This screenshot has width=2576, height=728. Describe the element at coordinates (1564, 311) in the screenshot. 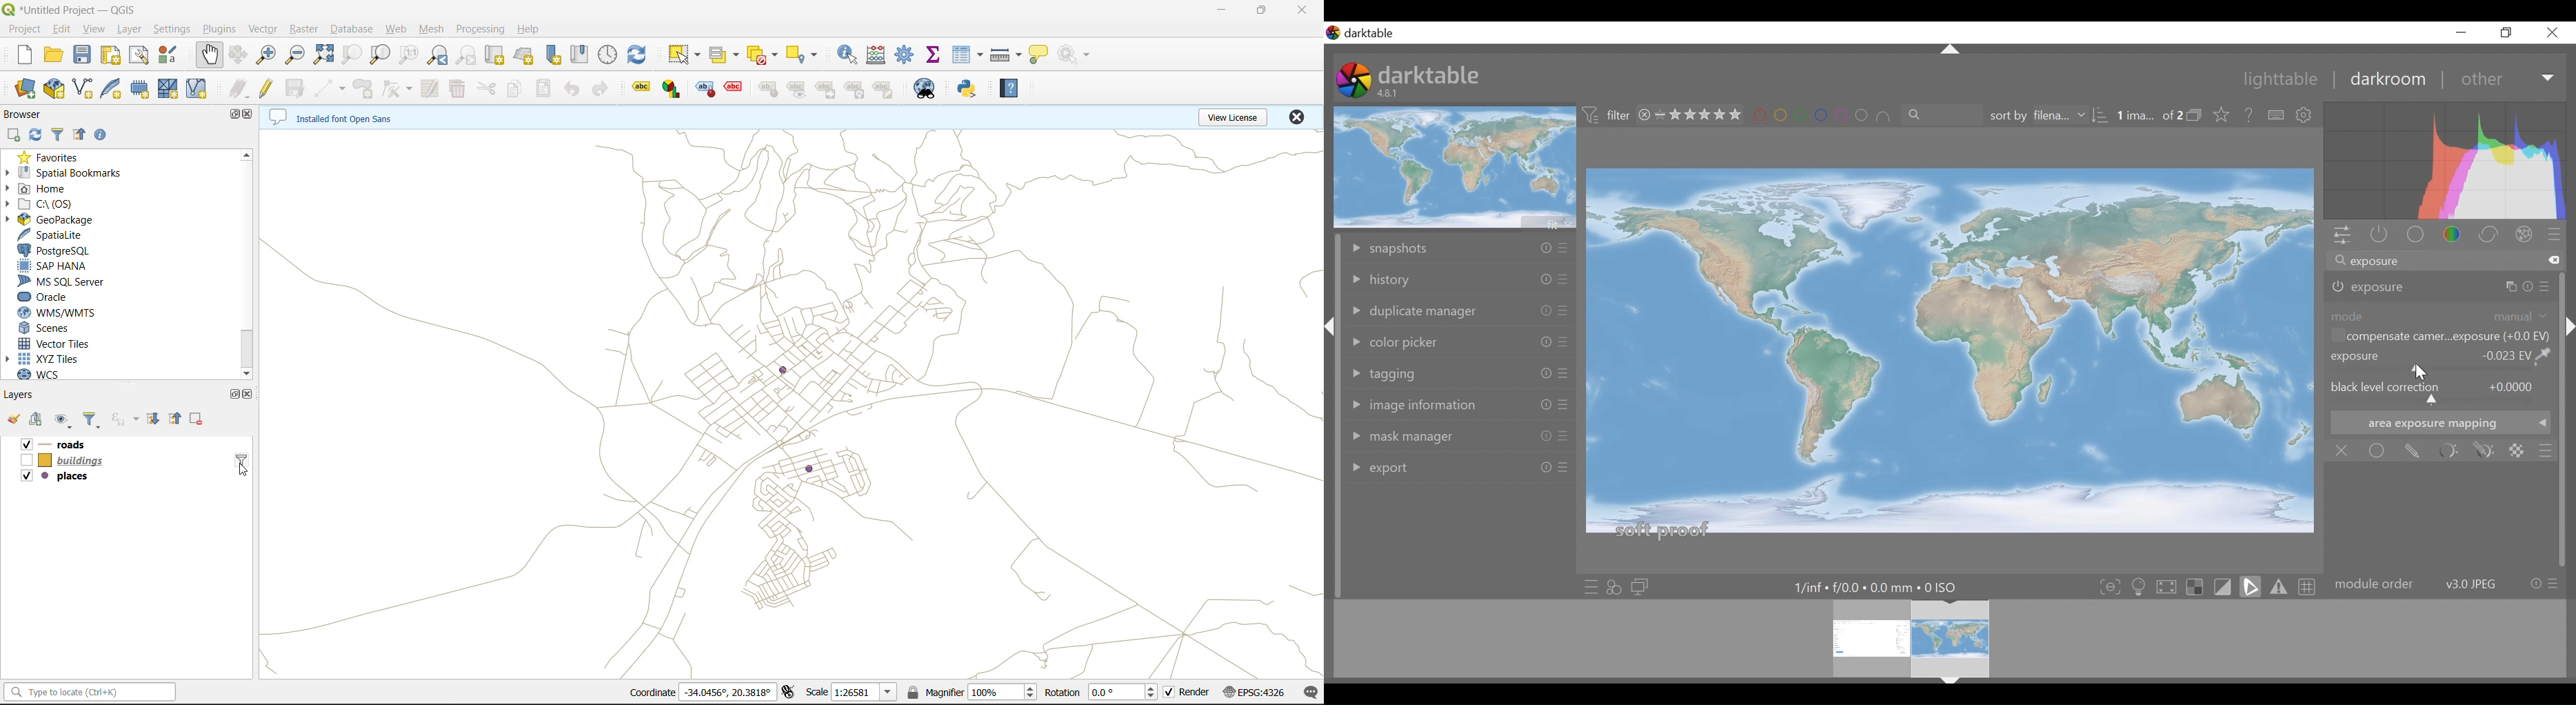

I see `` at that location.